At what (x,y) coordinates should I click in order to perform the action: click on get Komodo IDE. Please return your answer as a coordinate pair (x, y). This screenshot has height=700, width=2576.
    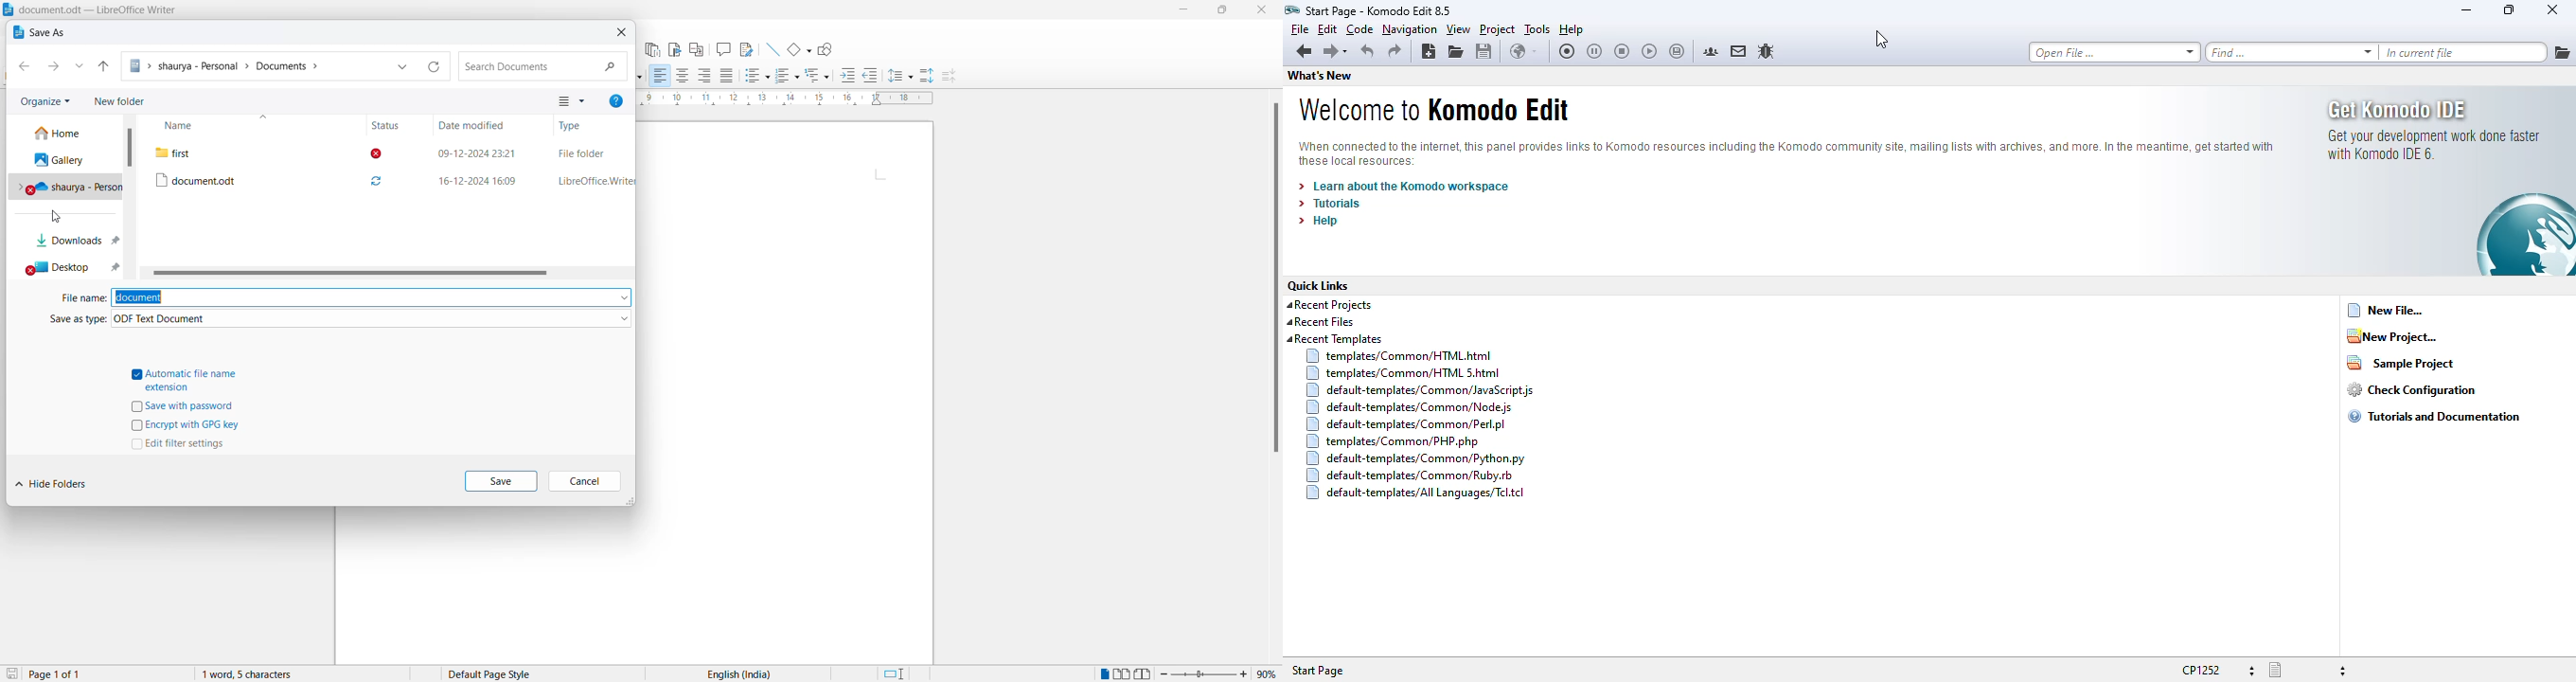
    Looking at the image, I should click on (2450, 181).